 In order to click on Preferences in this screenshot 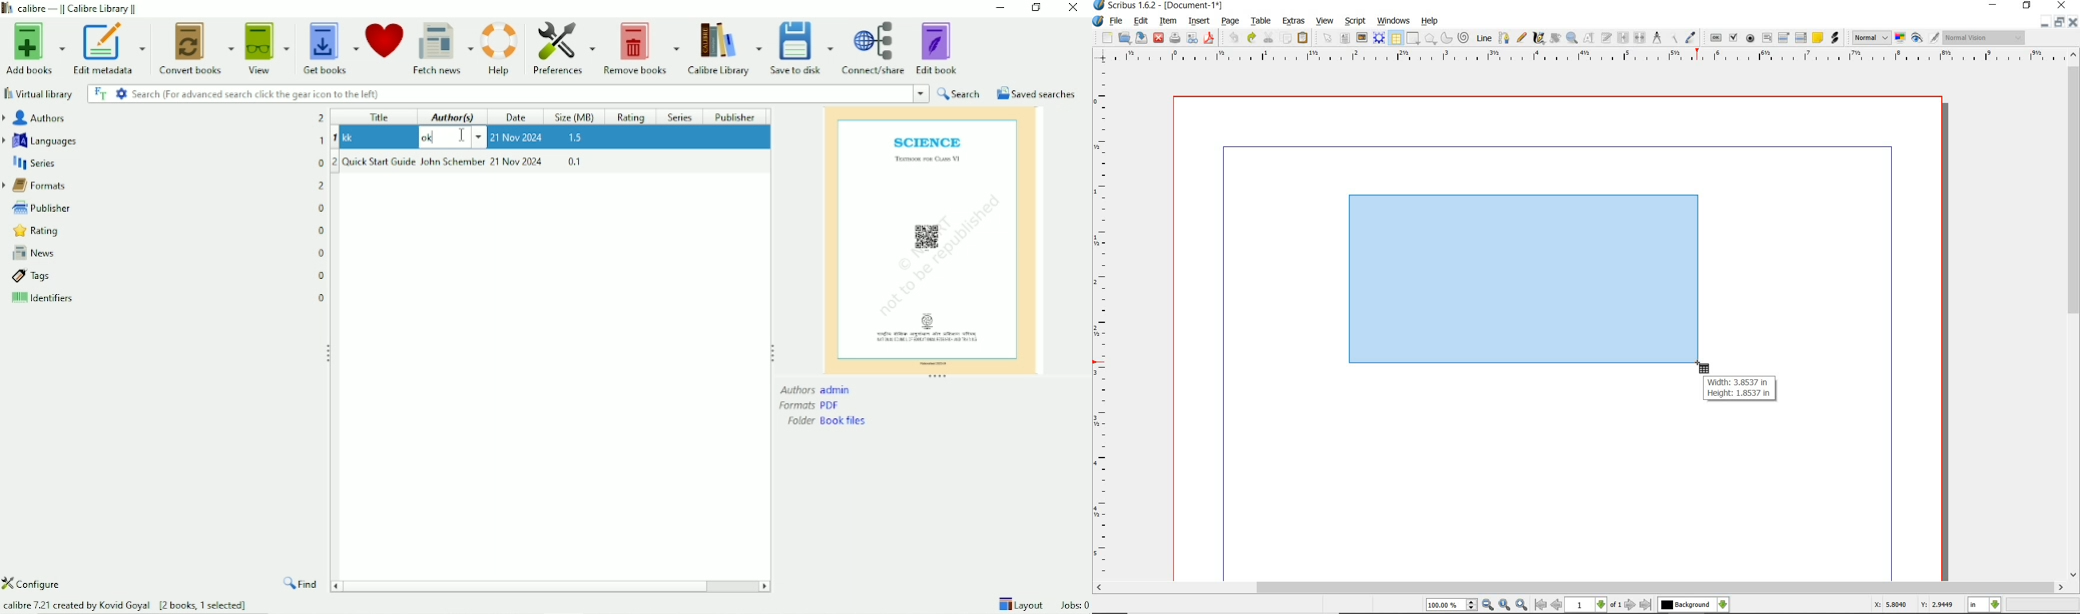, I will do `click(561, 48)`.